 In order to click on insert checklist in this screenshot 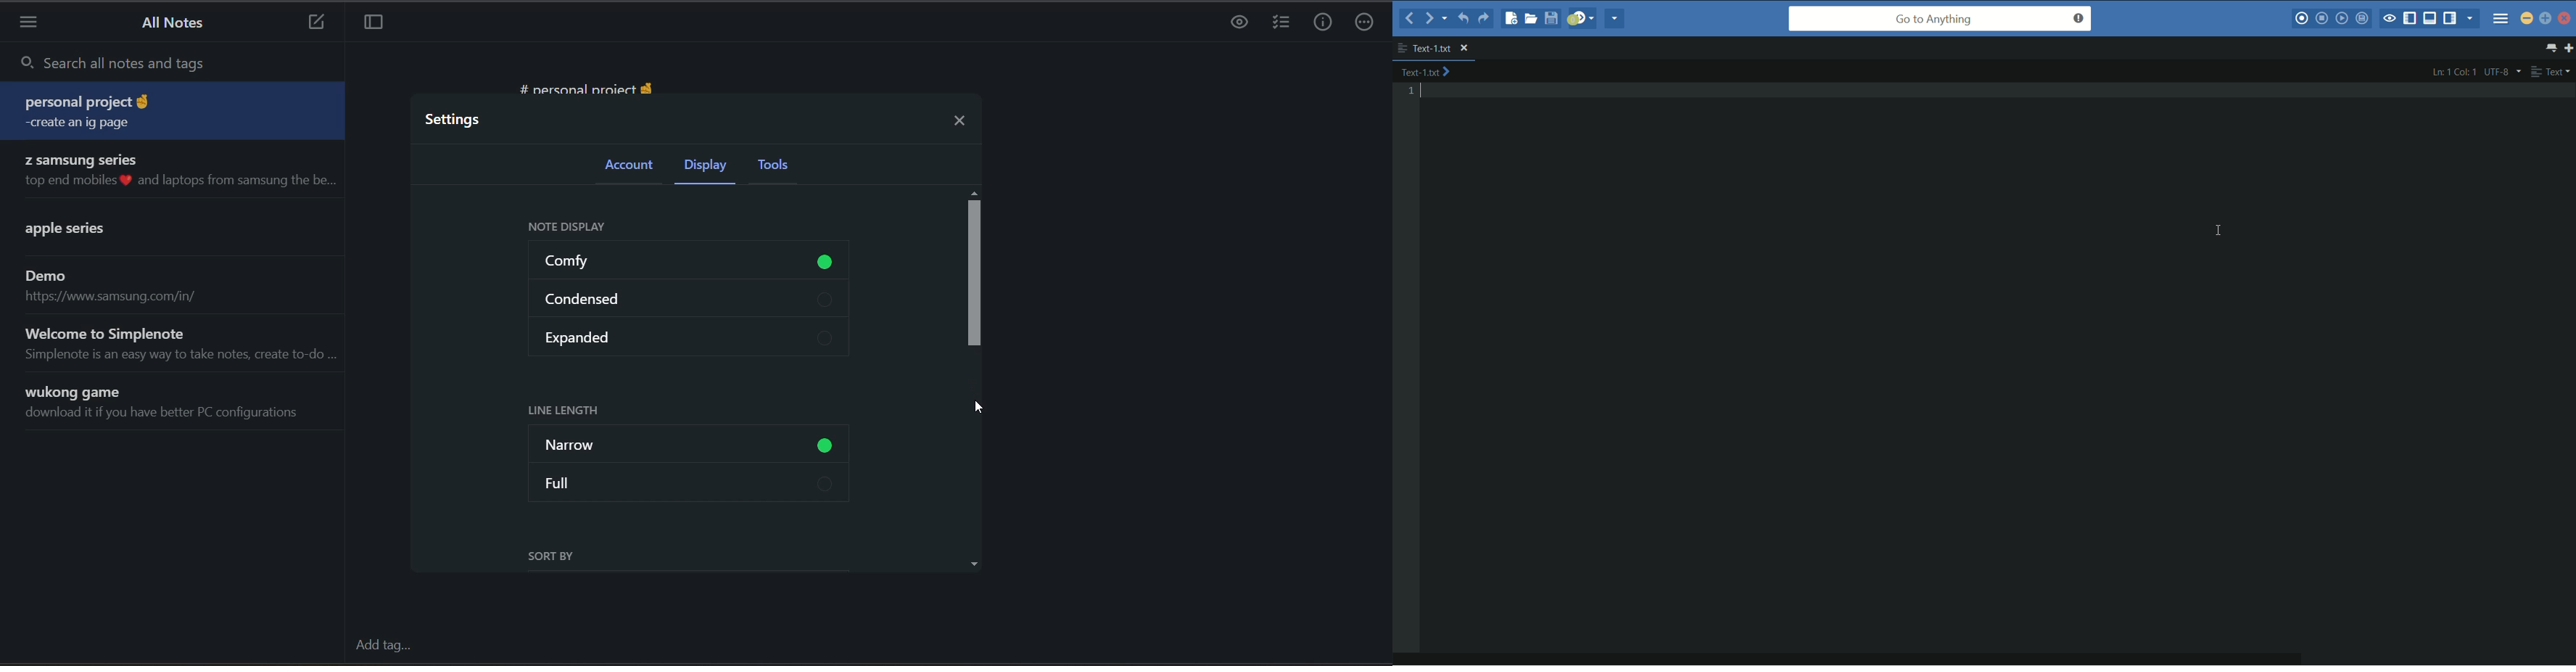, I will do `click(1281, 23)`.